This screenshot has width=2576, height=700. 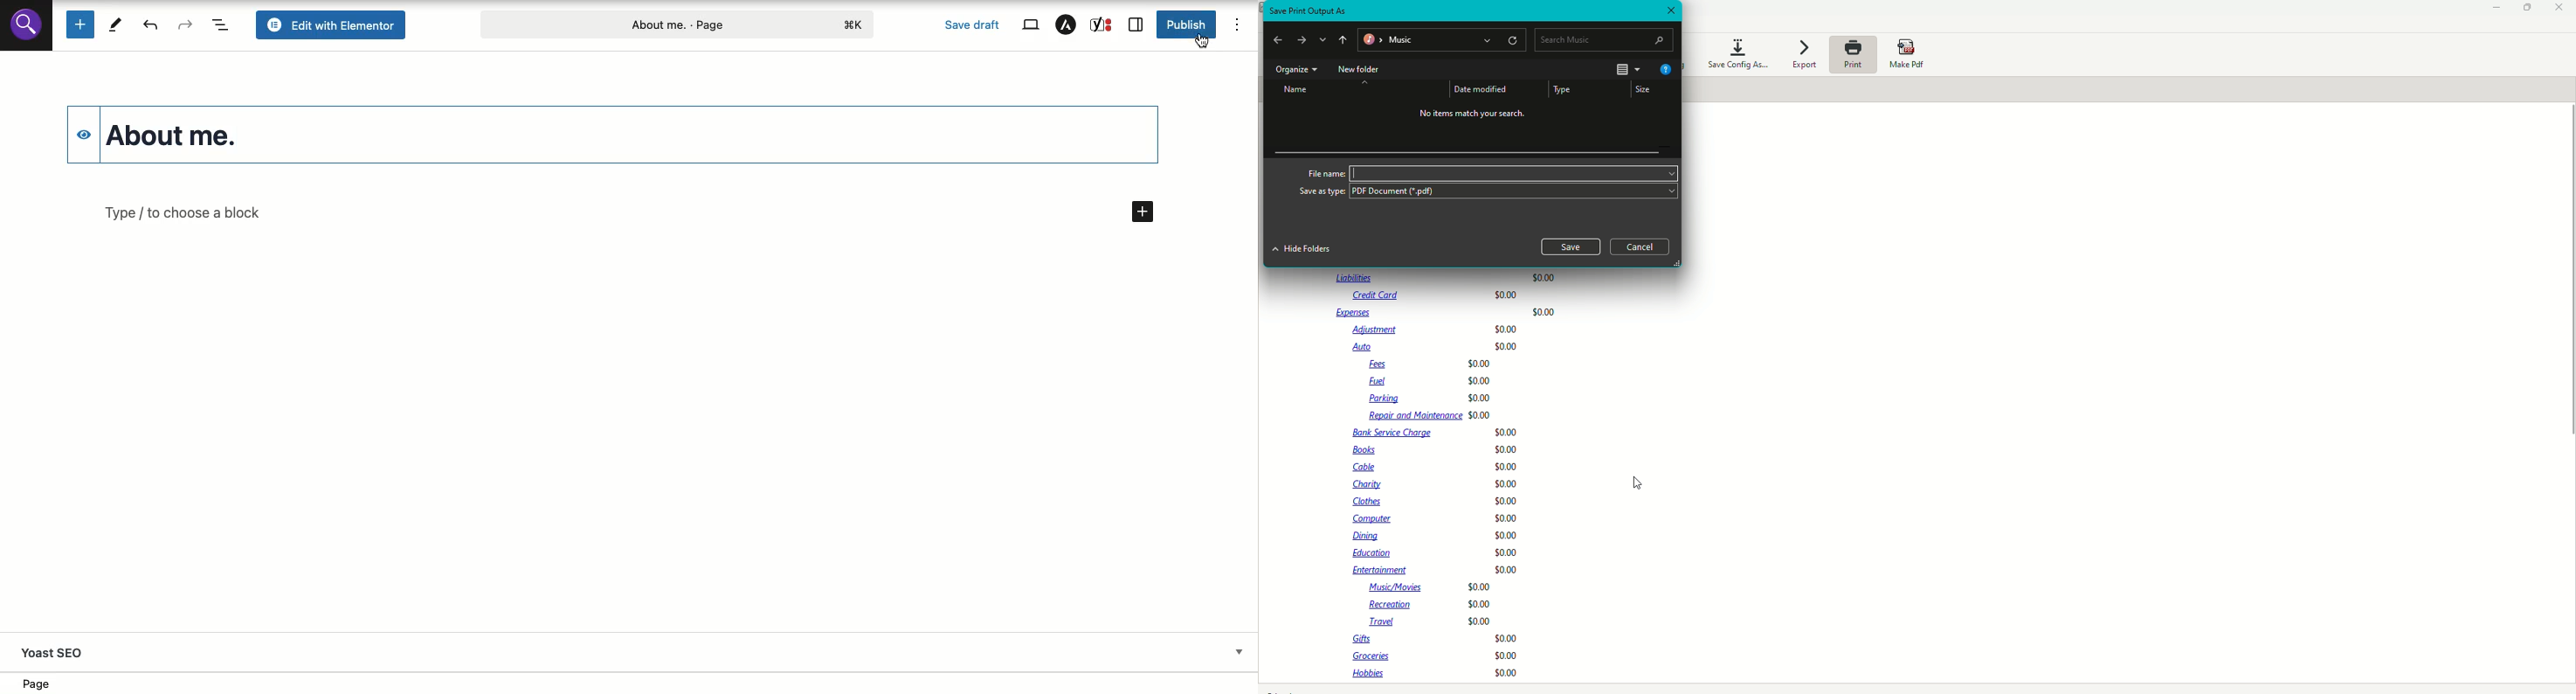 I want to click on Type/ choose a block, so click(x=627, y=213).